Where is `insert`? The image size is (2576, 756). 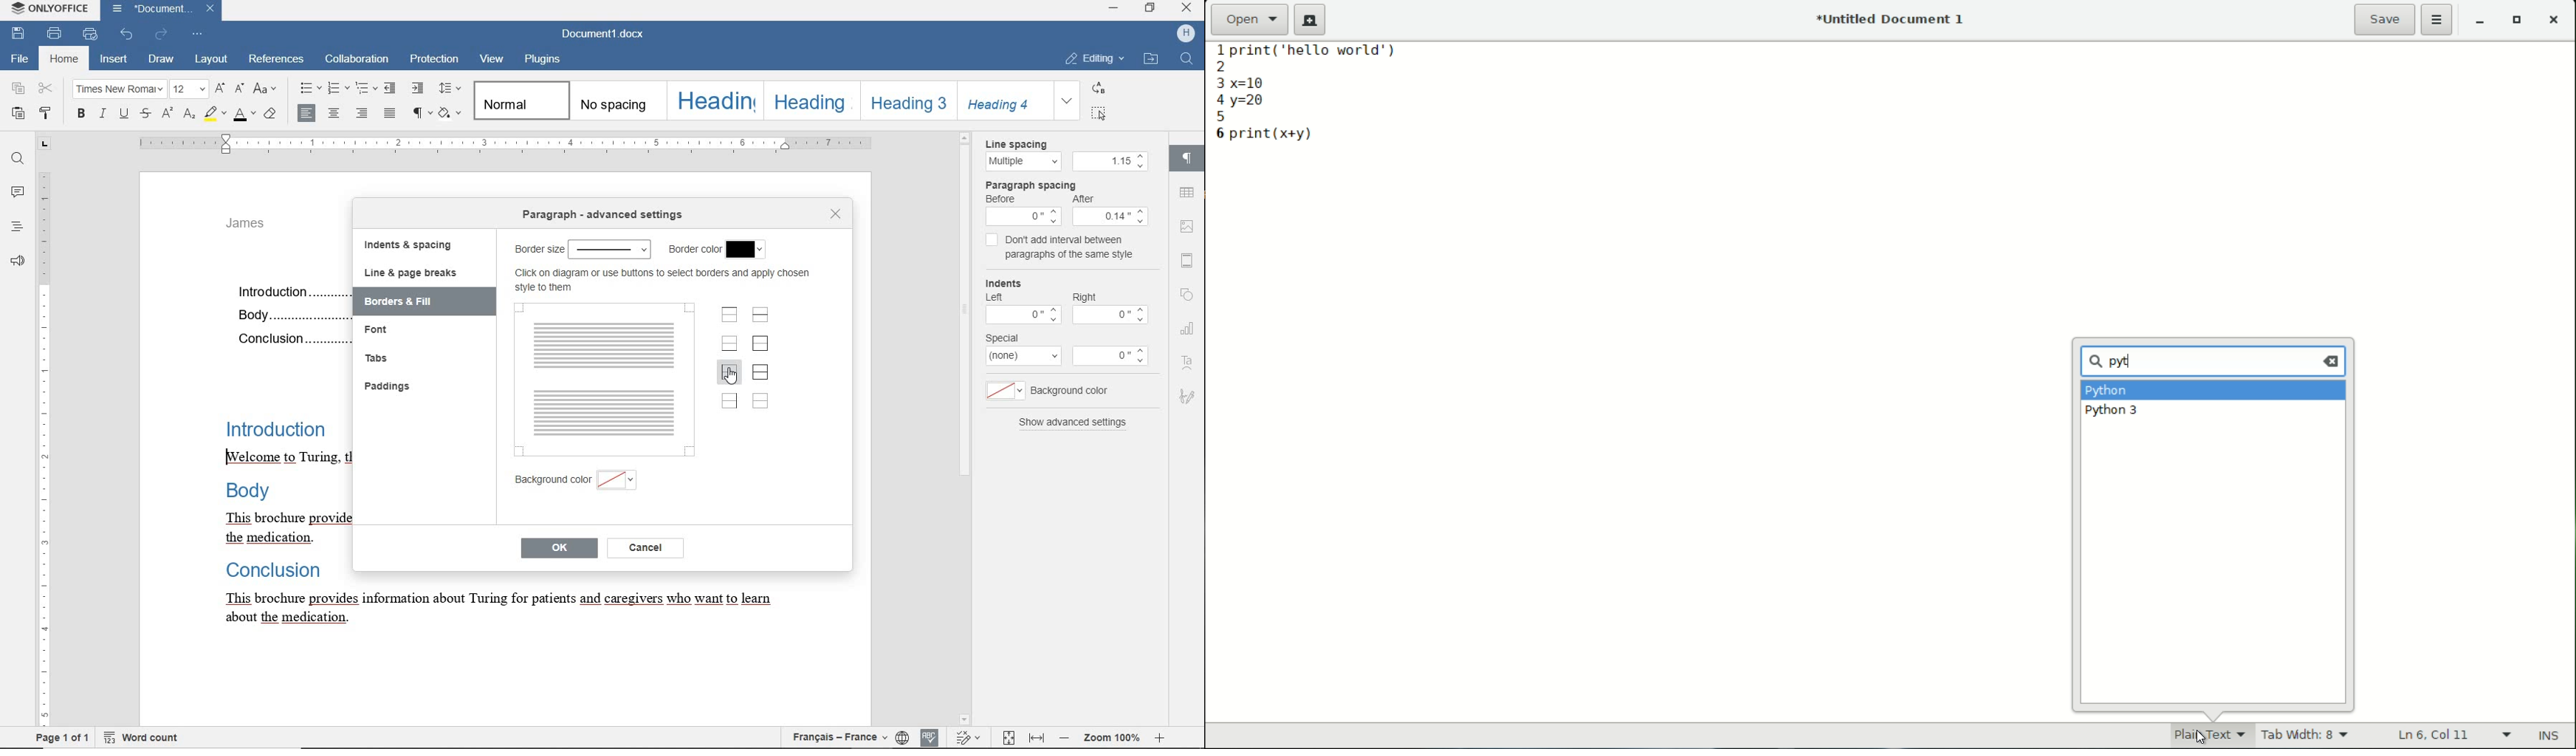
insert is located at coordinates (114, 59).